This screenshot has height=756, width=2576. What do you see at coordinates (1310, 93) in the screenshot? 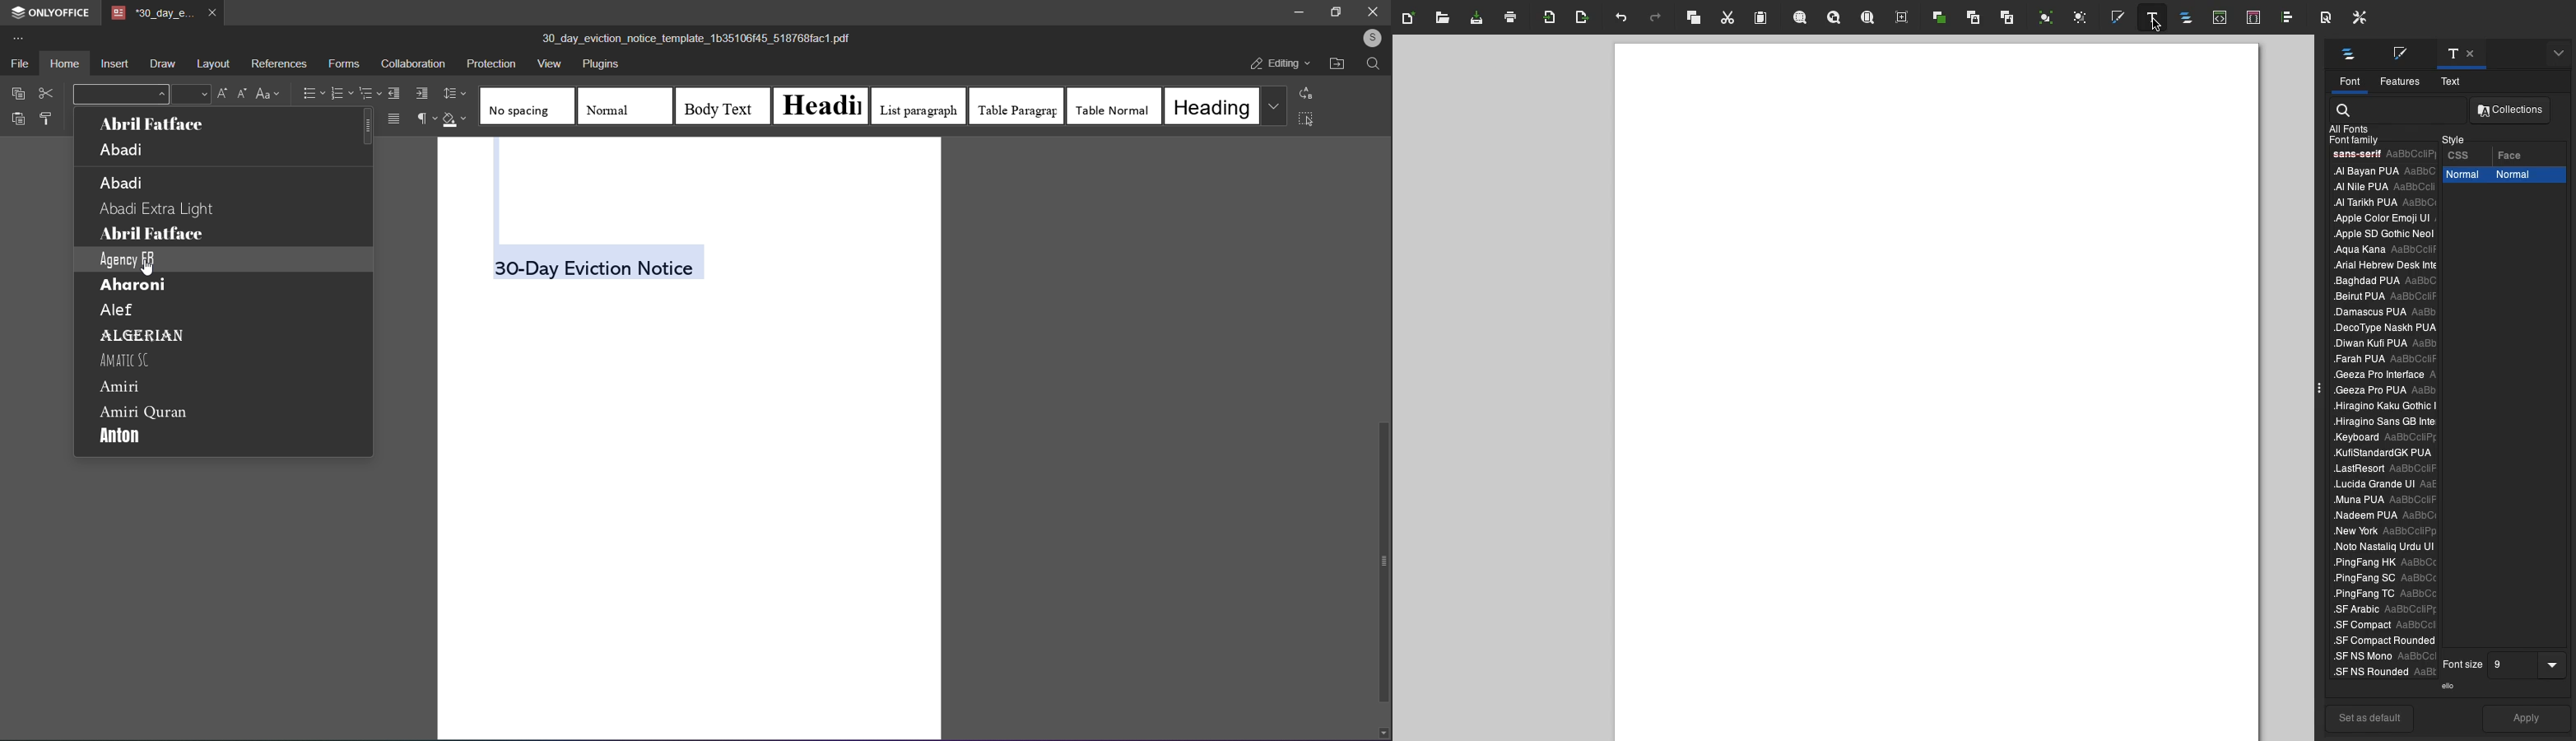
I see `replace` at bounding box center [1310, 93].